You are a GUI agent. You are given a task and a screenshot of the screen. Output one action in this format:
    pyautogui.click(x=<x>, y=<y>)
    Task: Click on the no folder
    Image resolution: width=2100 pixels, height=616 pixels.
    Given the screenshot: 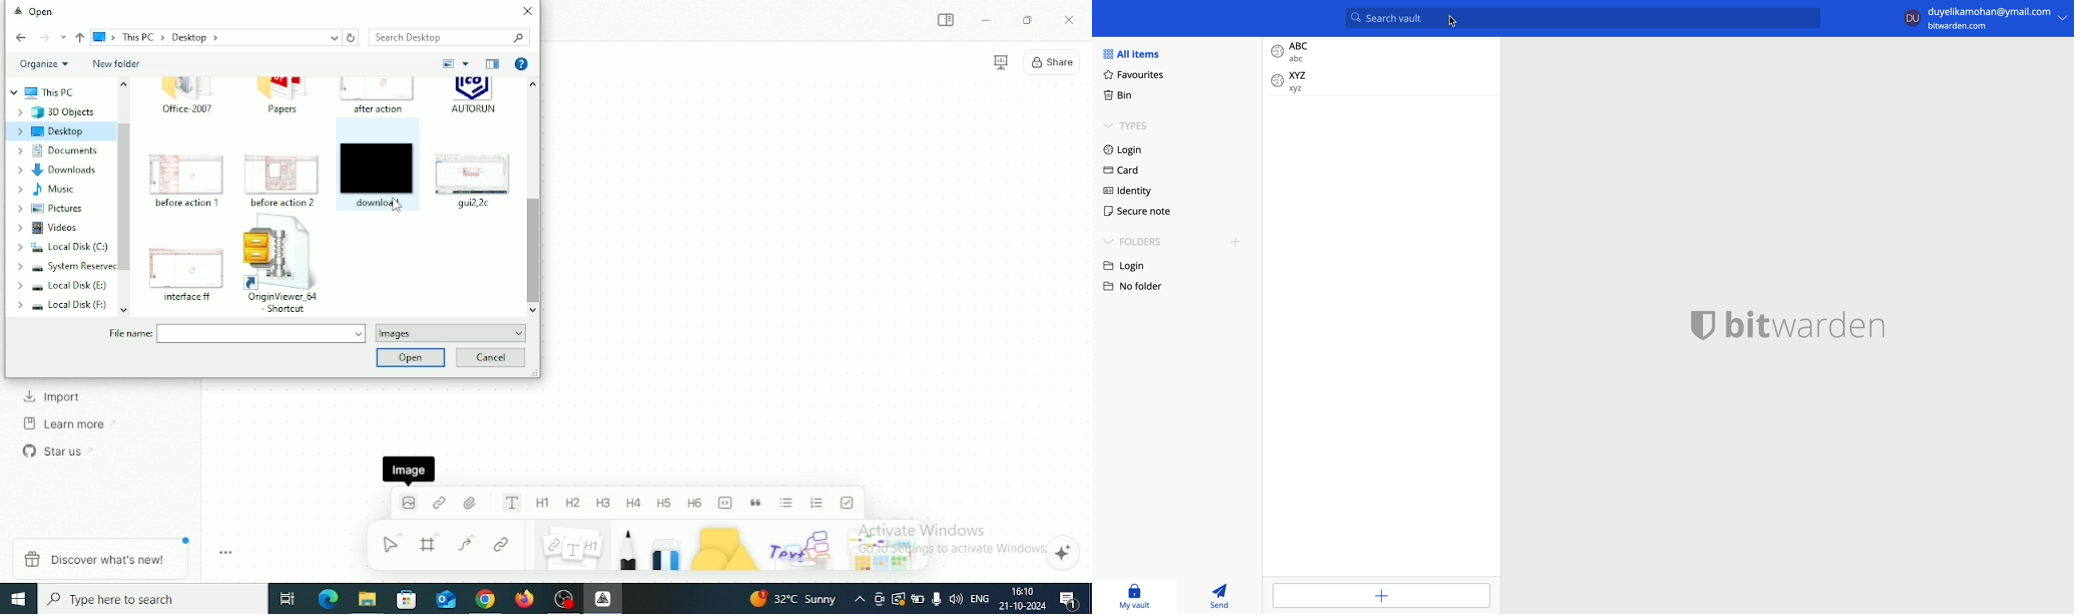 What is the action you would take?
    pyautogui.click(x=1136, y=286)
    